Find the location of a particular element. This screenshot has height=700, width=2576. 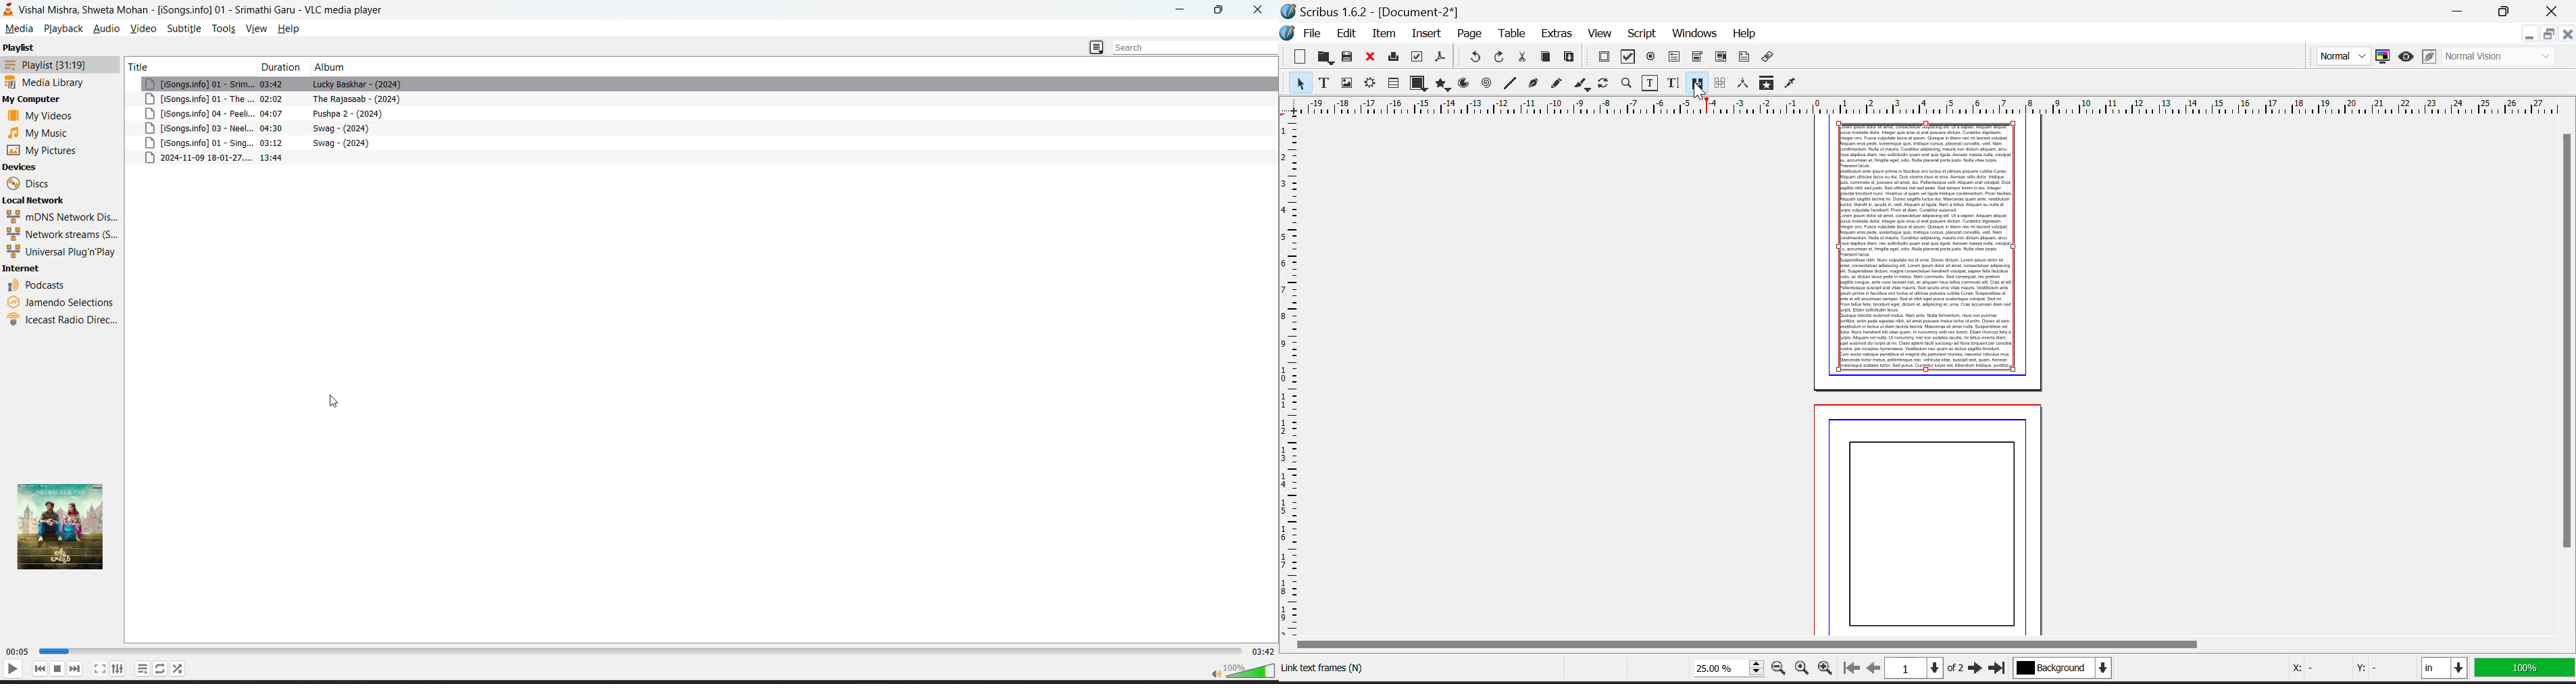

Zoom  is located at coordinates (1626, 84).